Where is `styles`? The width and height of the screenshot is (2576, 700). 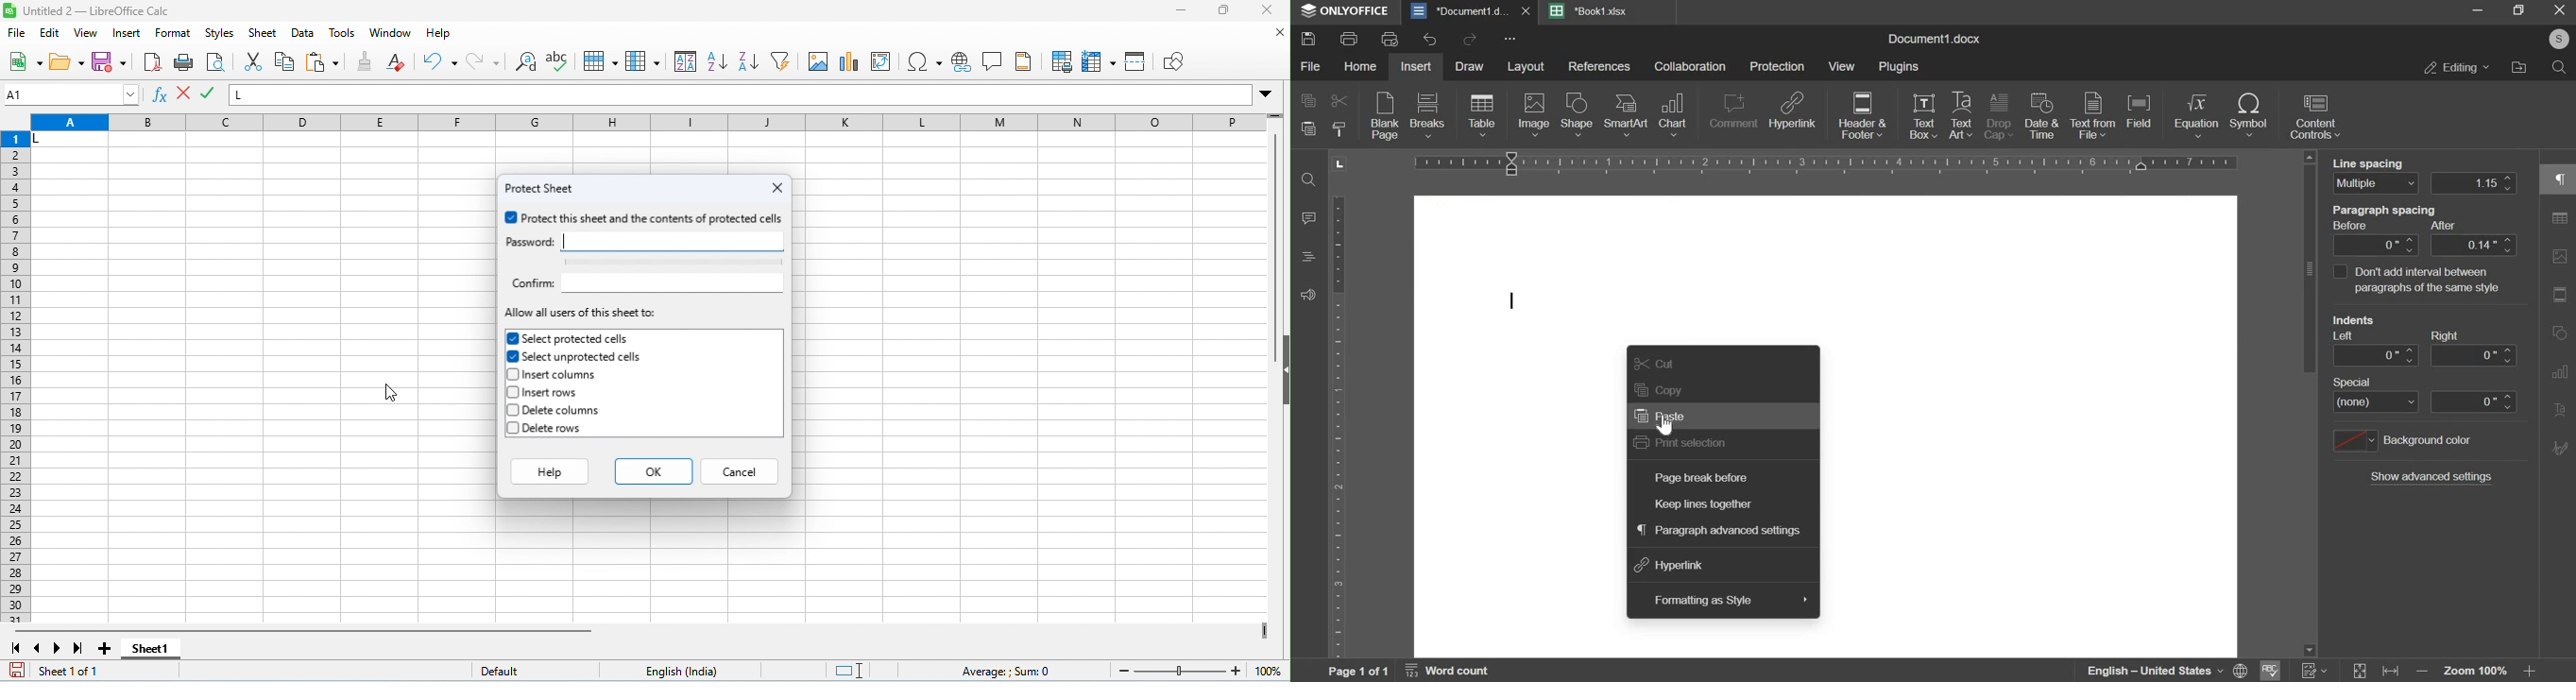
styles is located at coordinates (220, 34).